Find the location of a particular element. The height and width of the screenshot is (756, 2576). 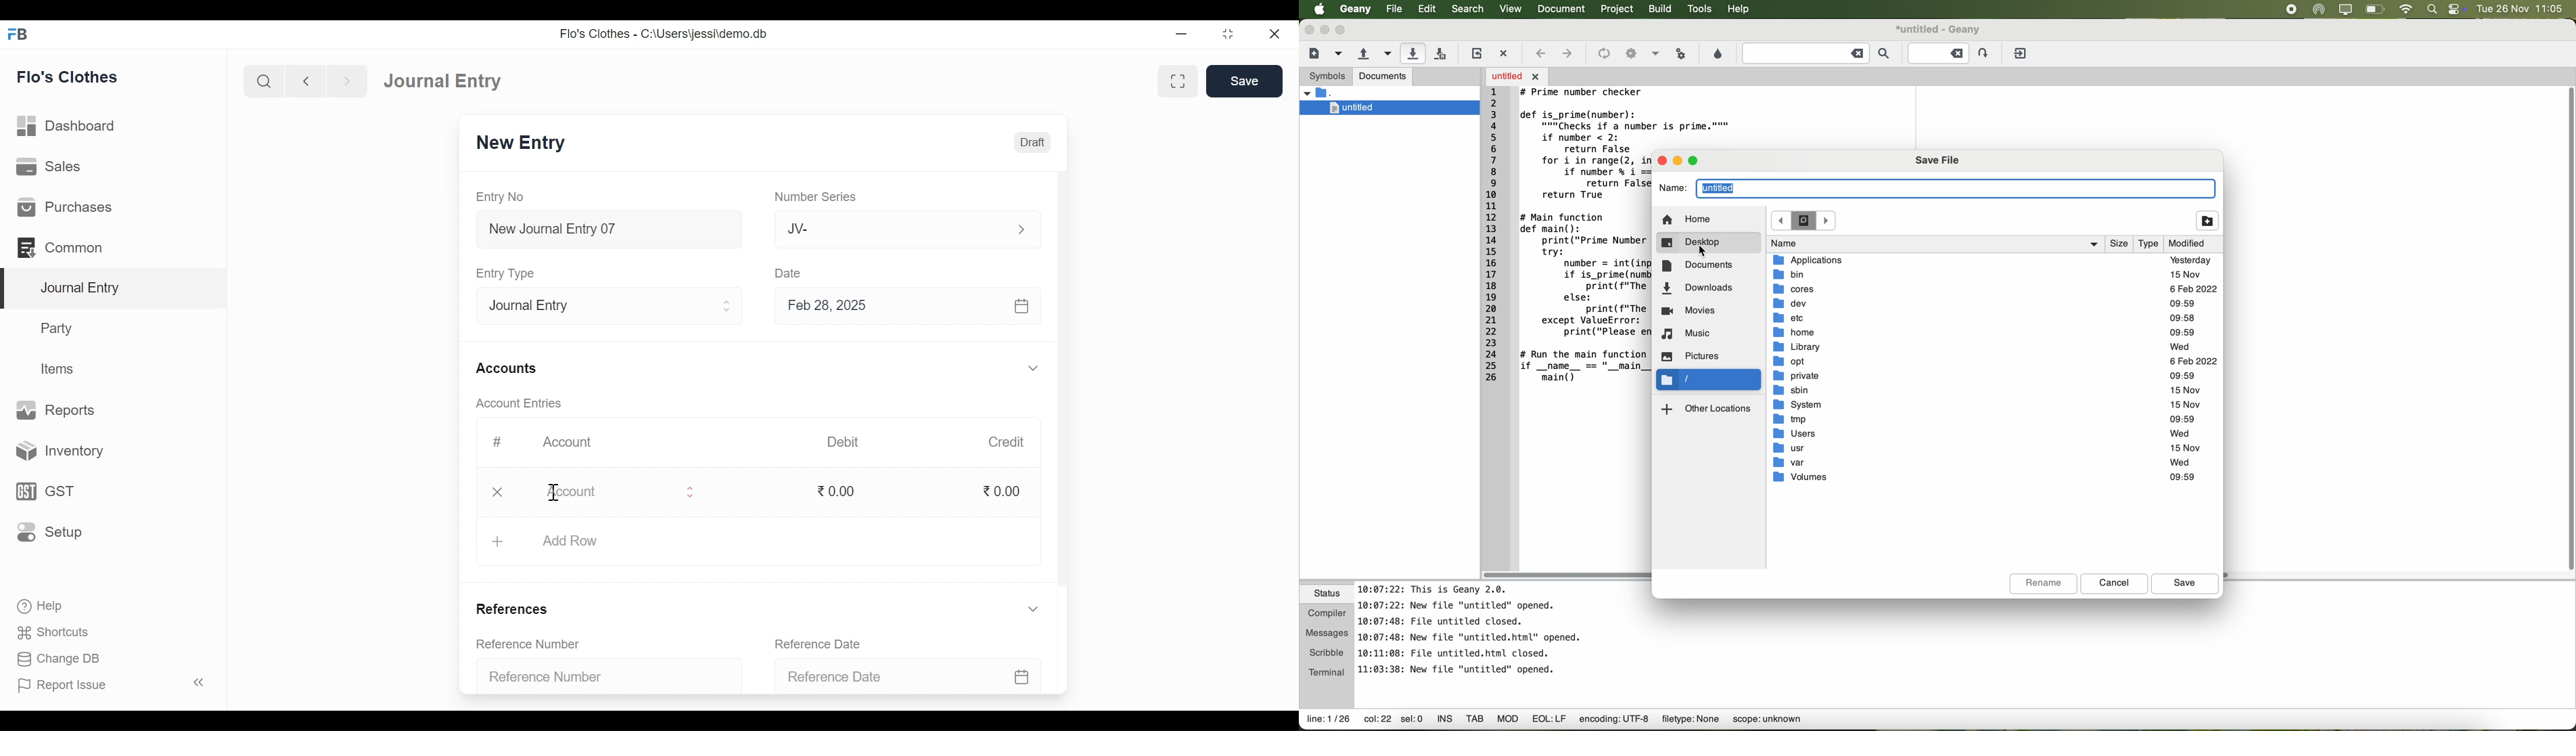

+ Add Row is located at coordinates (565, 541).